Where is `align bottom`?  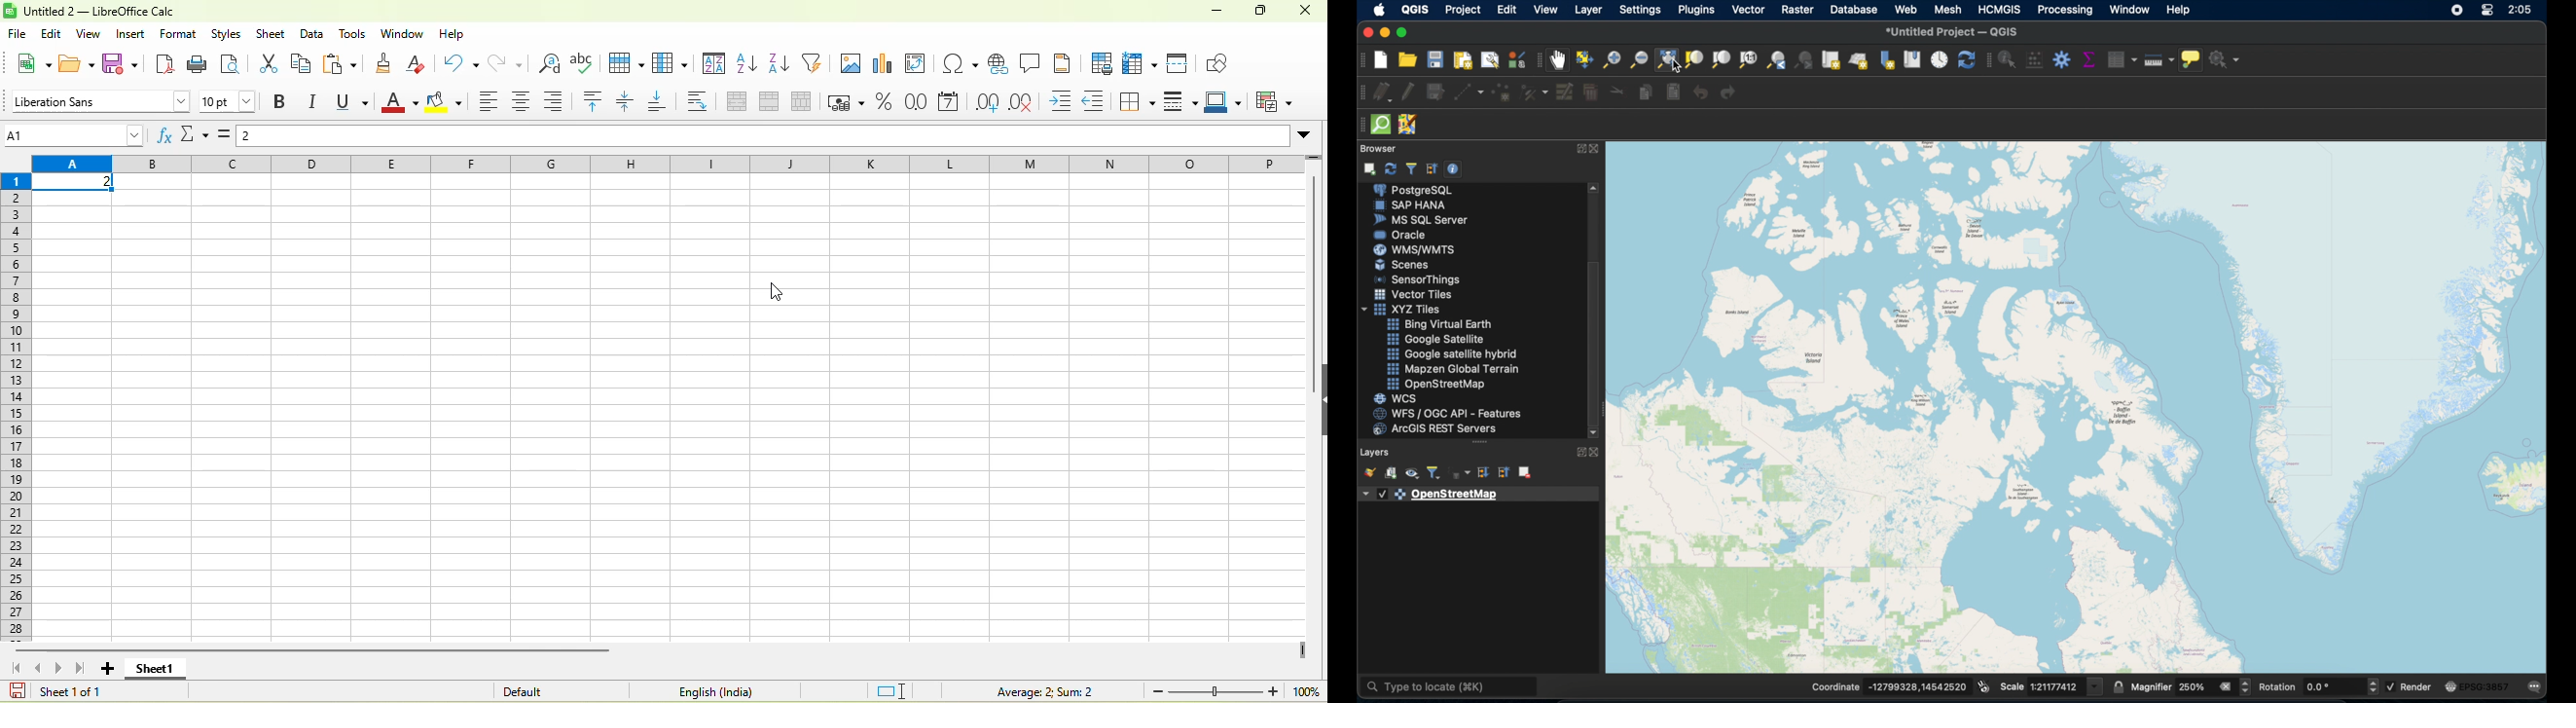 align bottom is located at coordinates (669, 102).